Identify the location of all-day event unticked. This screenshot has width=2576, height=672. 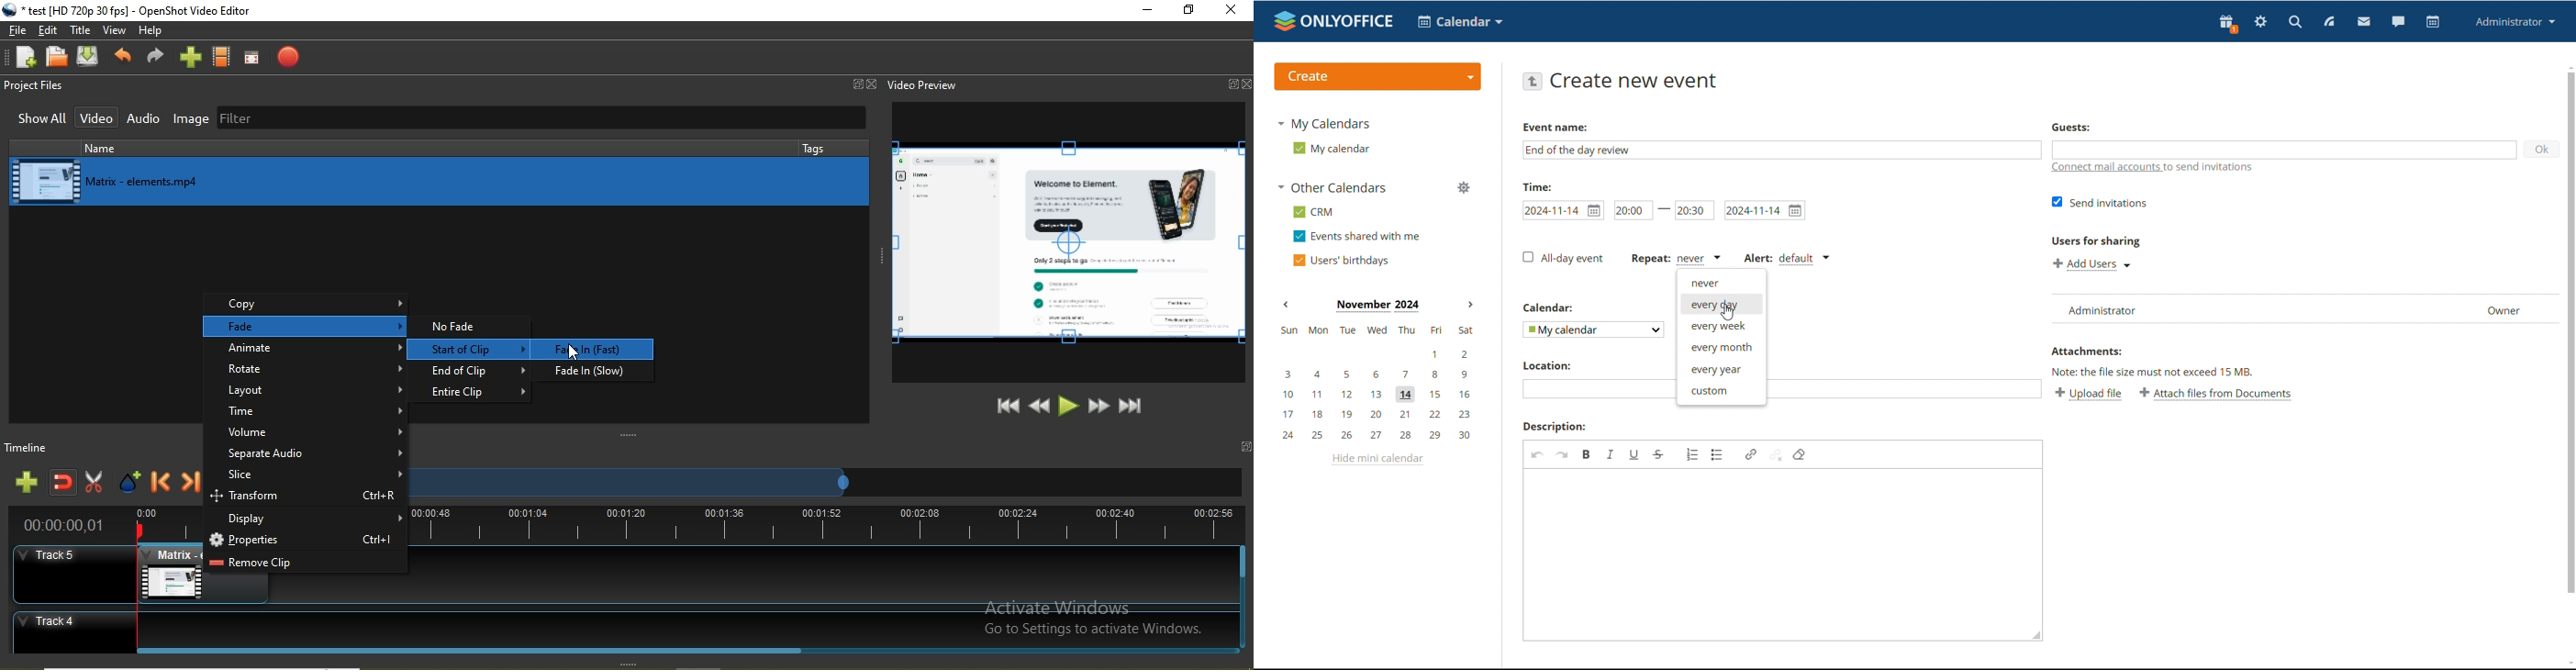
(1562, 257).